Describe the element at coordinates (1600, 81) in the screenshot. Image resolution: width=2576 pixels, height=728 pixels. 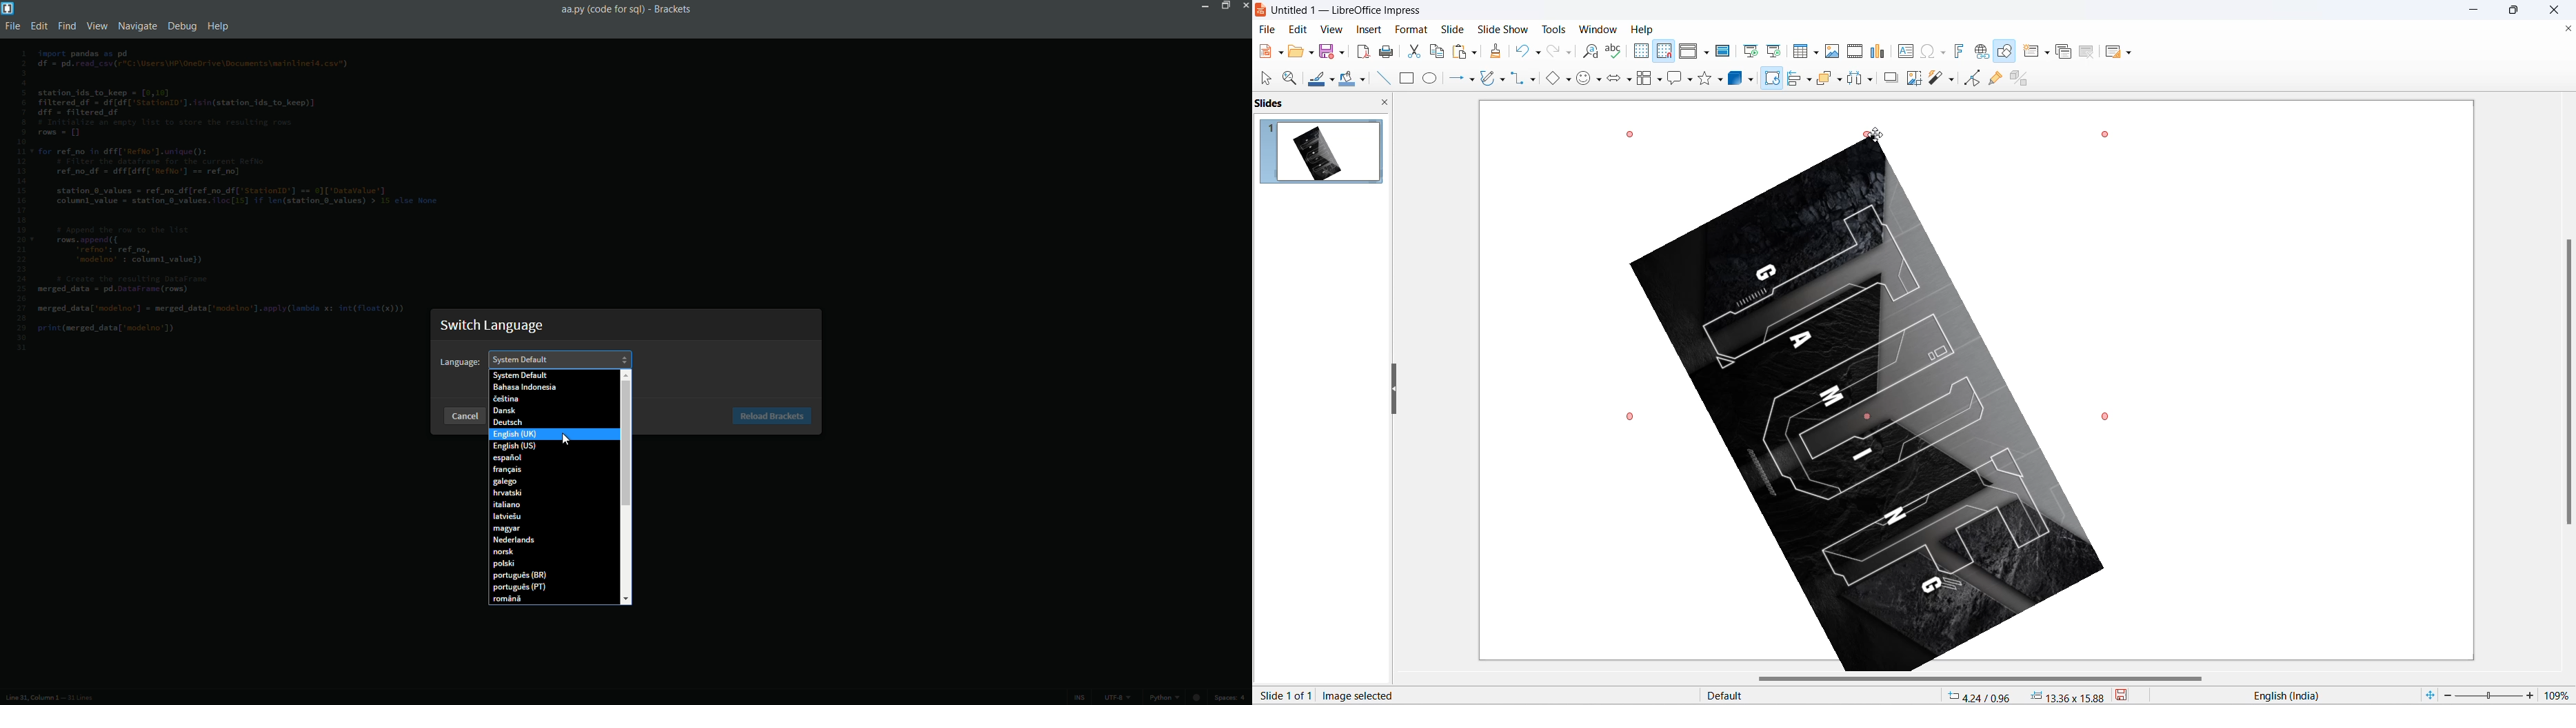
I see `symbol shapes` at that location.